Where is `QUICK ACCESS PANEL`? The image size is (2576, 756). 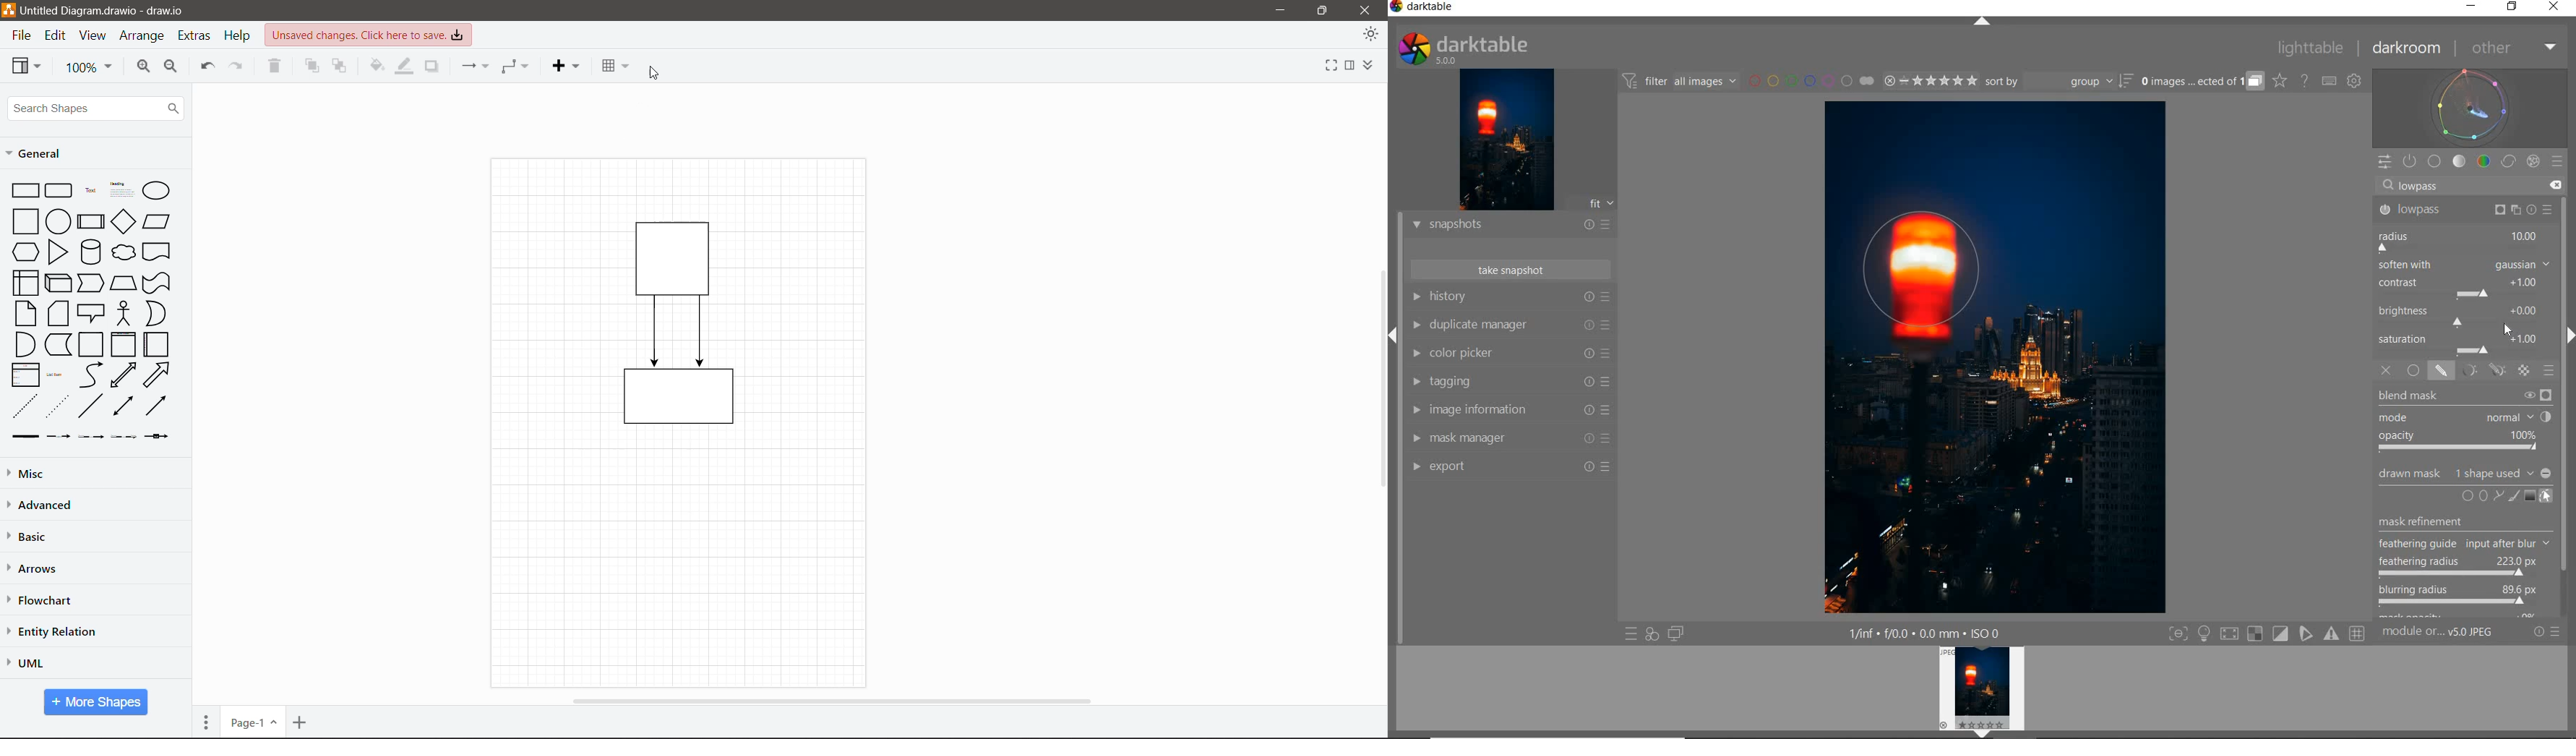 QUICK ACCESS PANEL is located at coordinates (2385, 159).